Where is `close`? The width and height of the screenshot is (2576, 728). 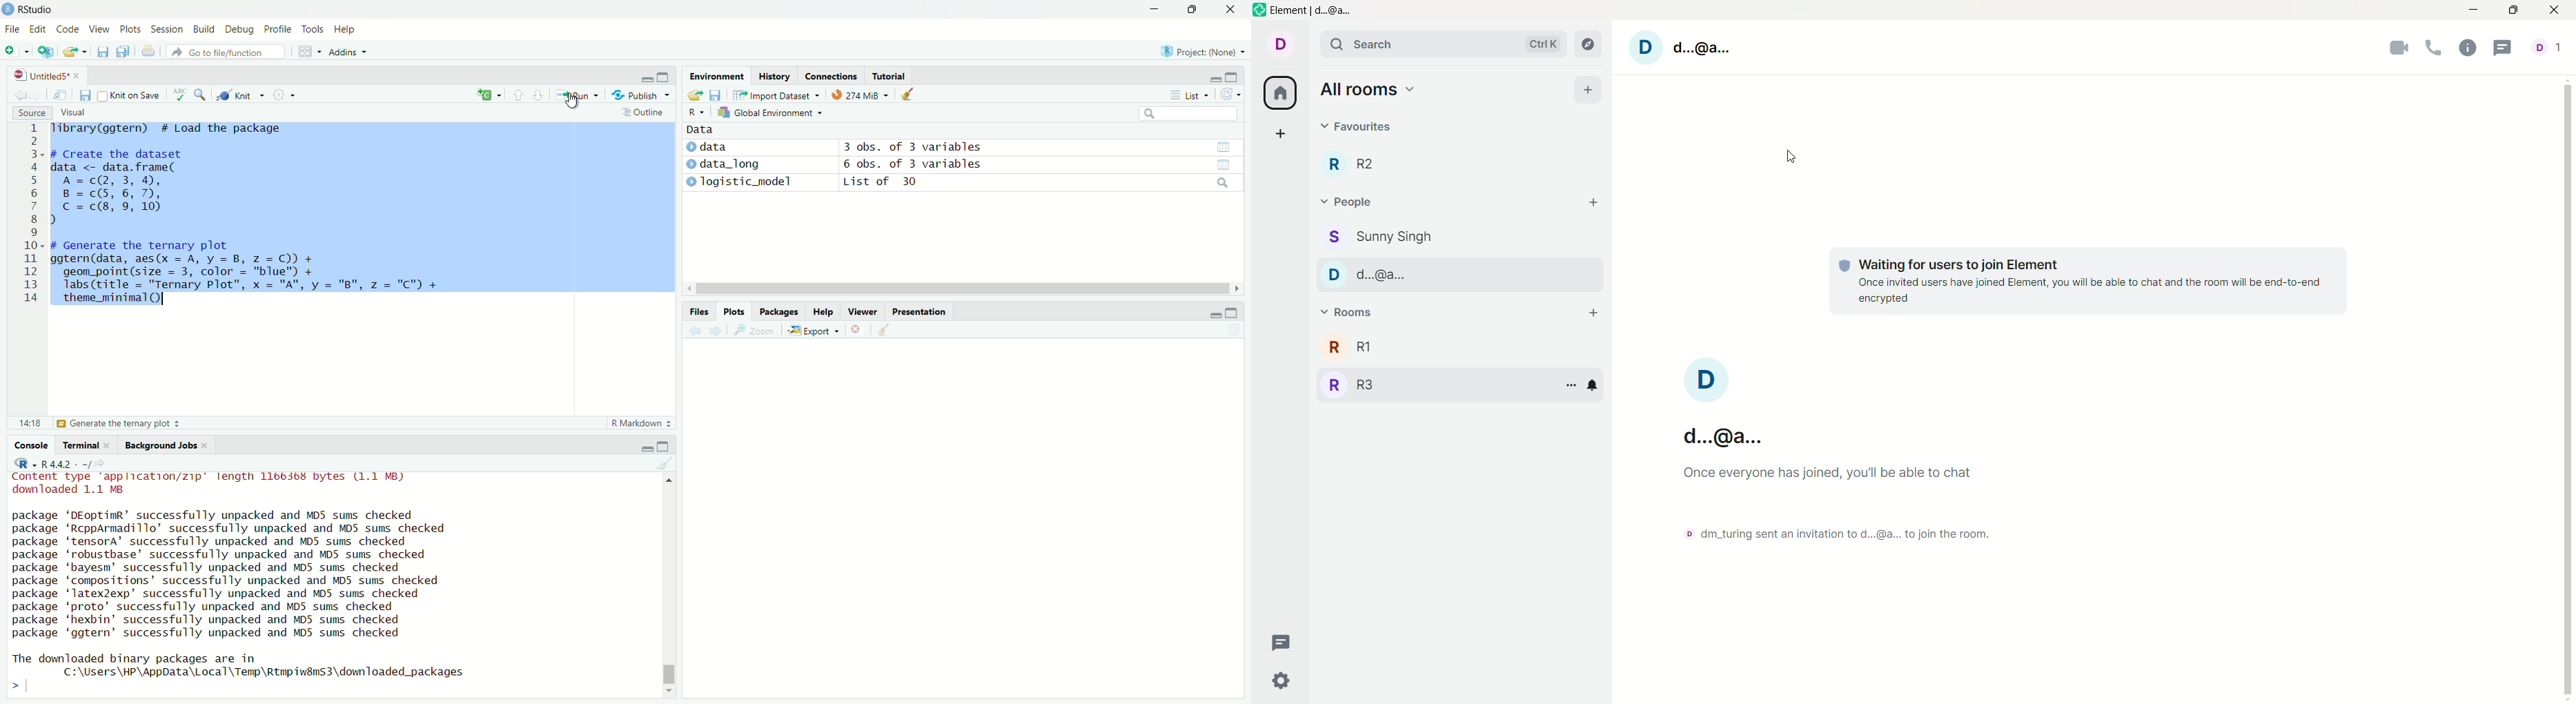 close is located at coordinates (2559, 10).